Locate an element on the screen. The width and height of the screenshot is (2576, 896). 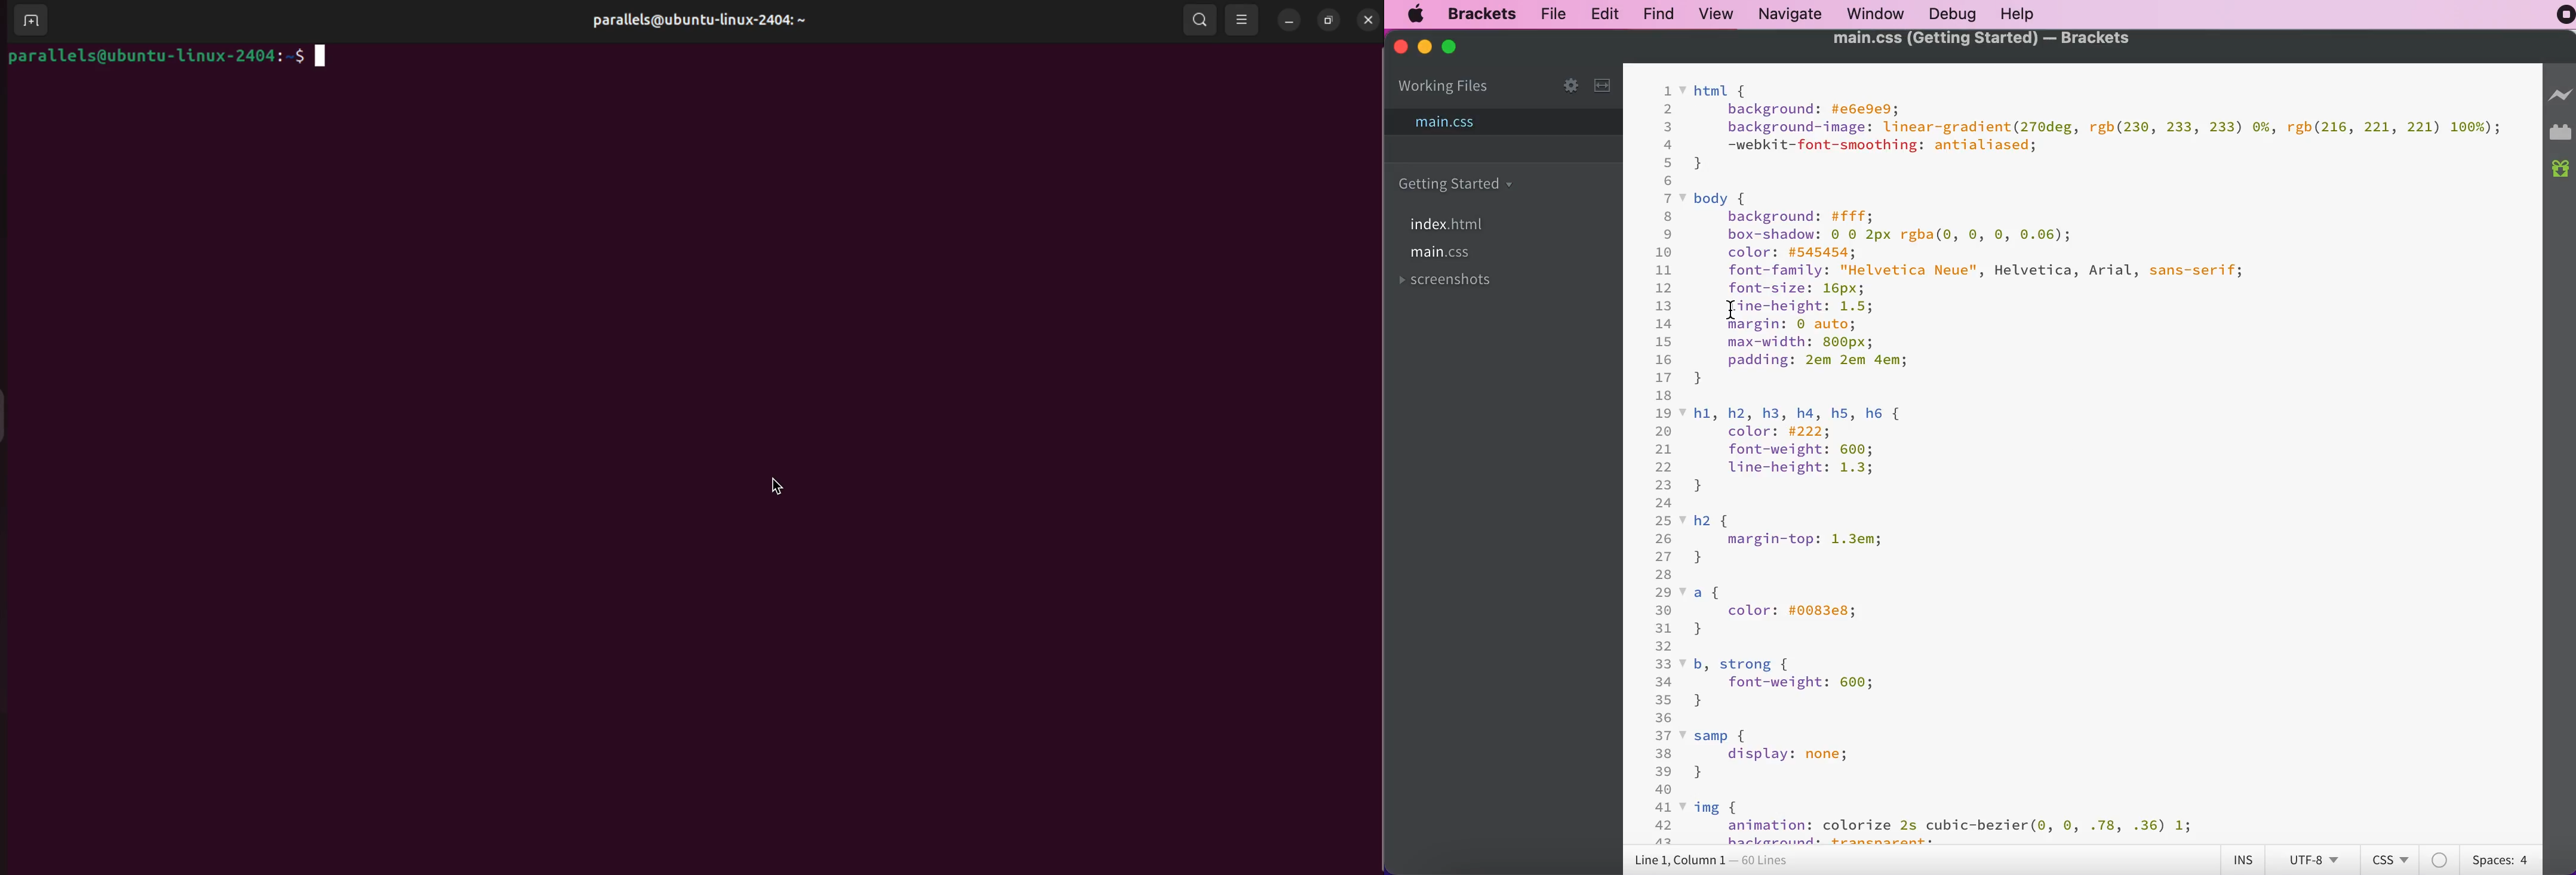
view is located at coordinates (1718, 13).